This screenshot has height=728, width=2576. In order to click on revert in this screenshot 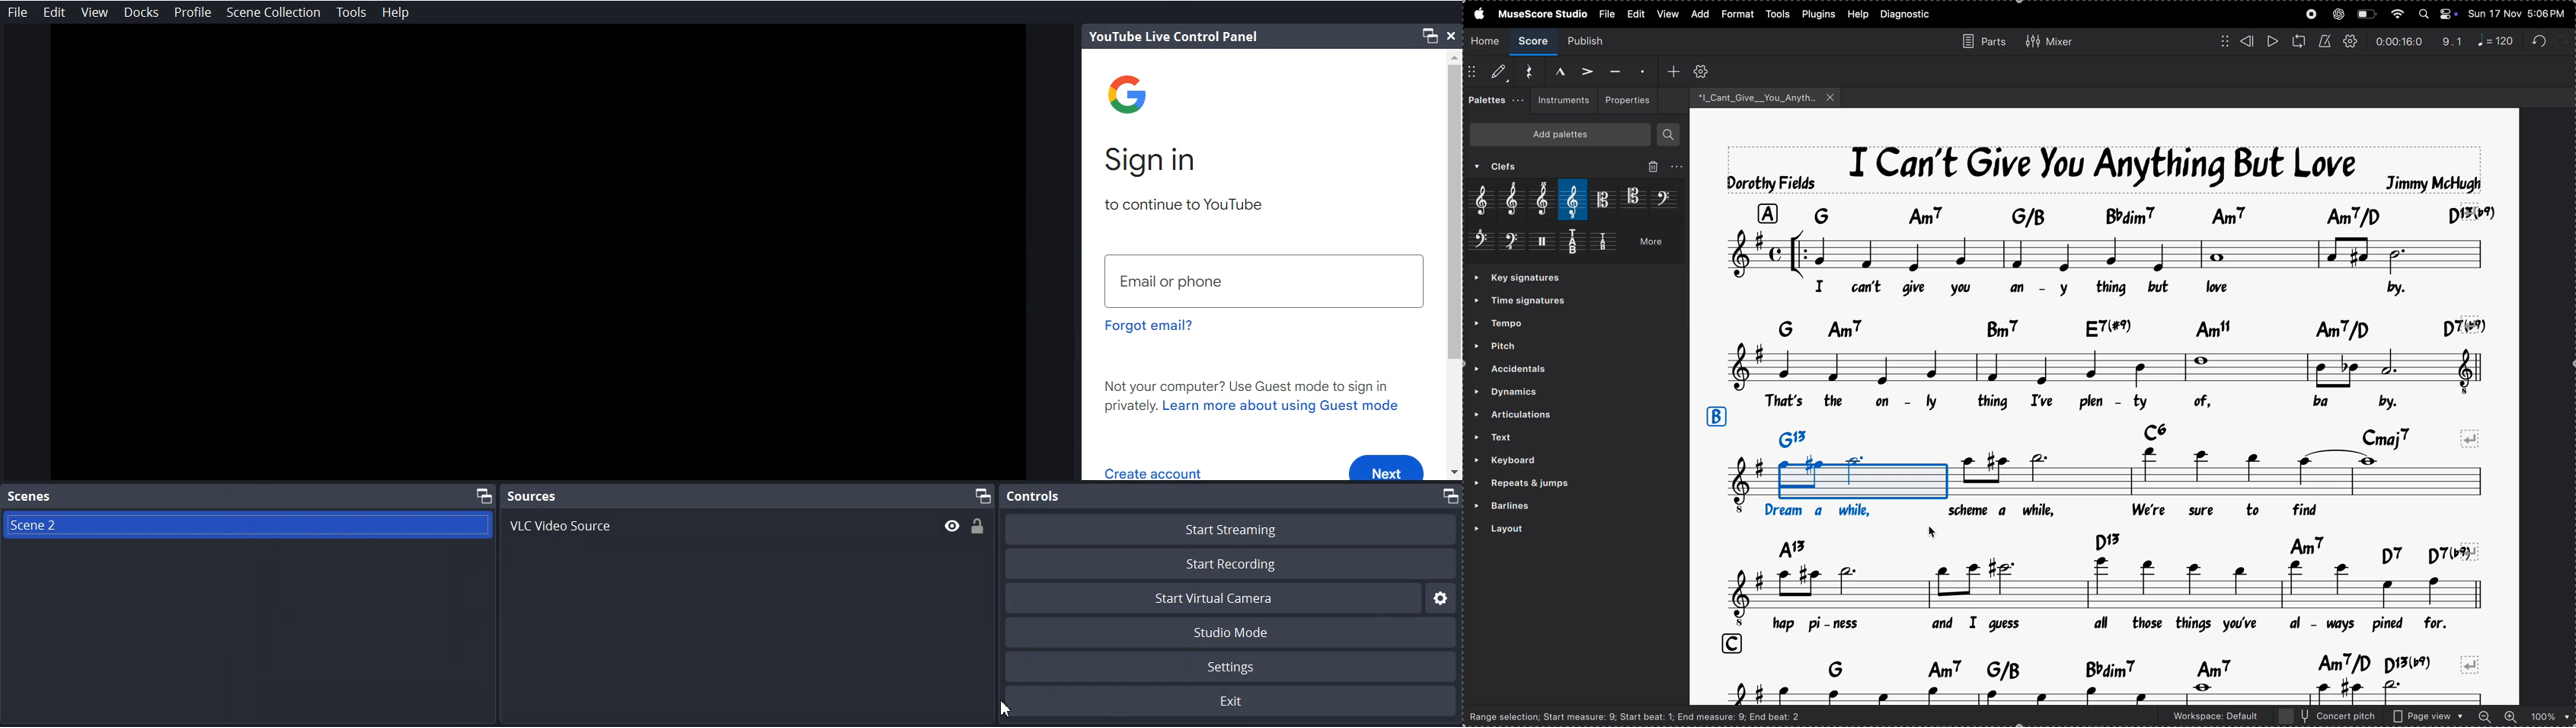, I will do `click(2473, 662)`.